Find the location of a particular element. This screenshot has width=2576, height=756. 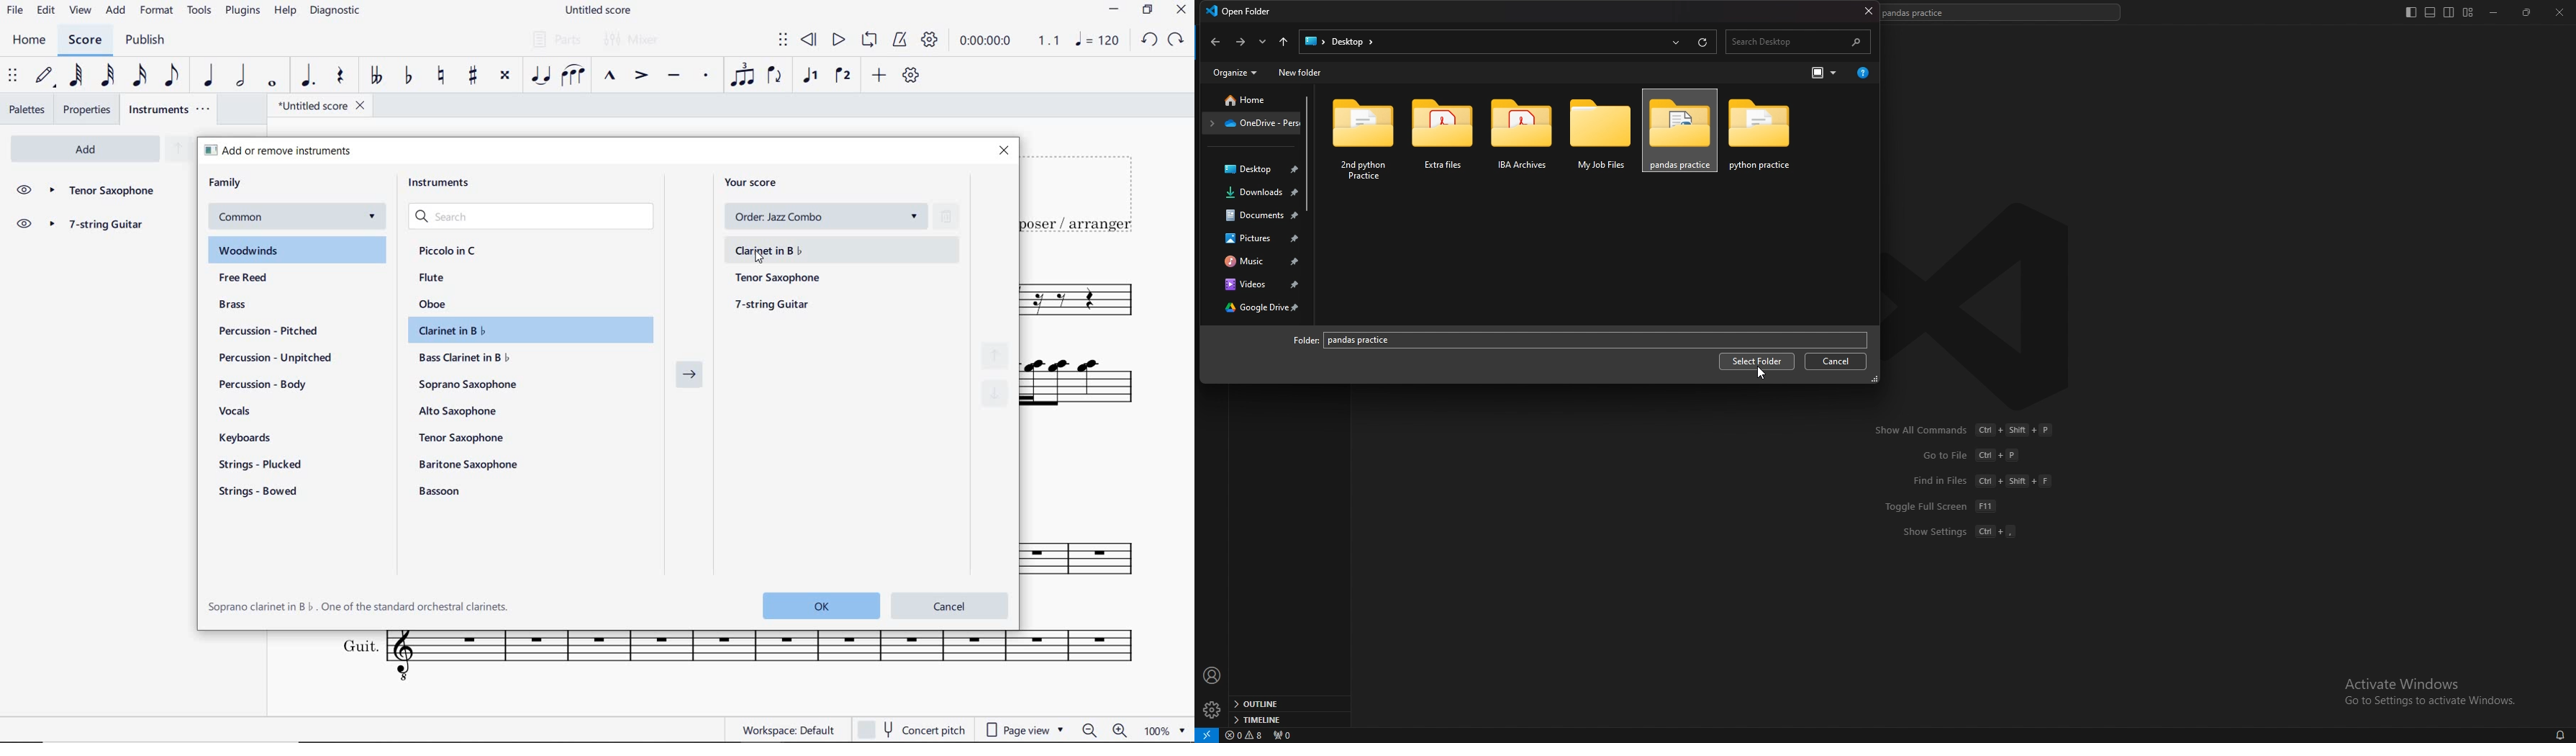

change your view is located at coordinates (1822, 73).